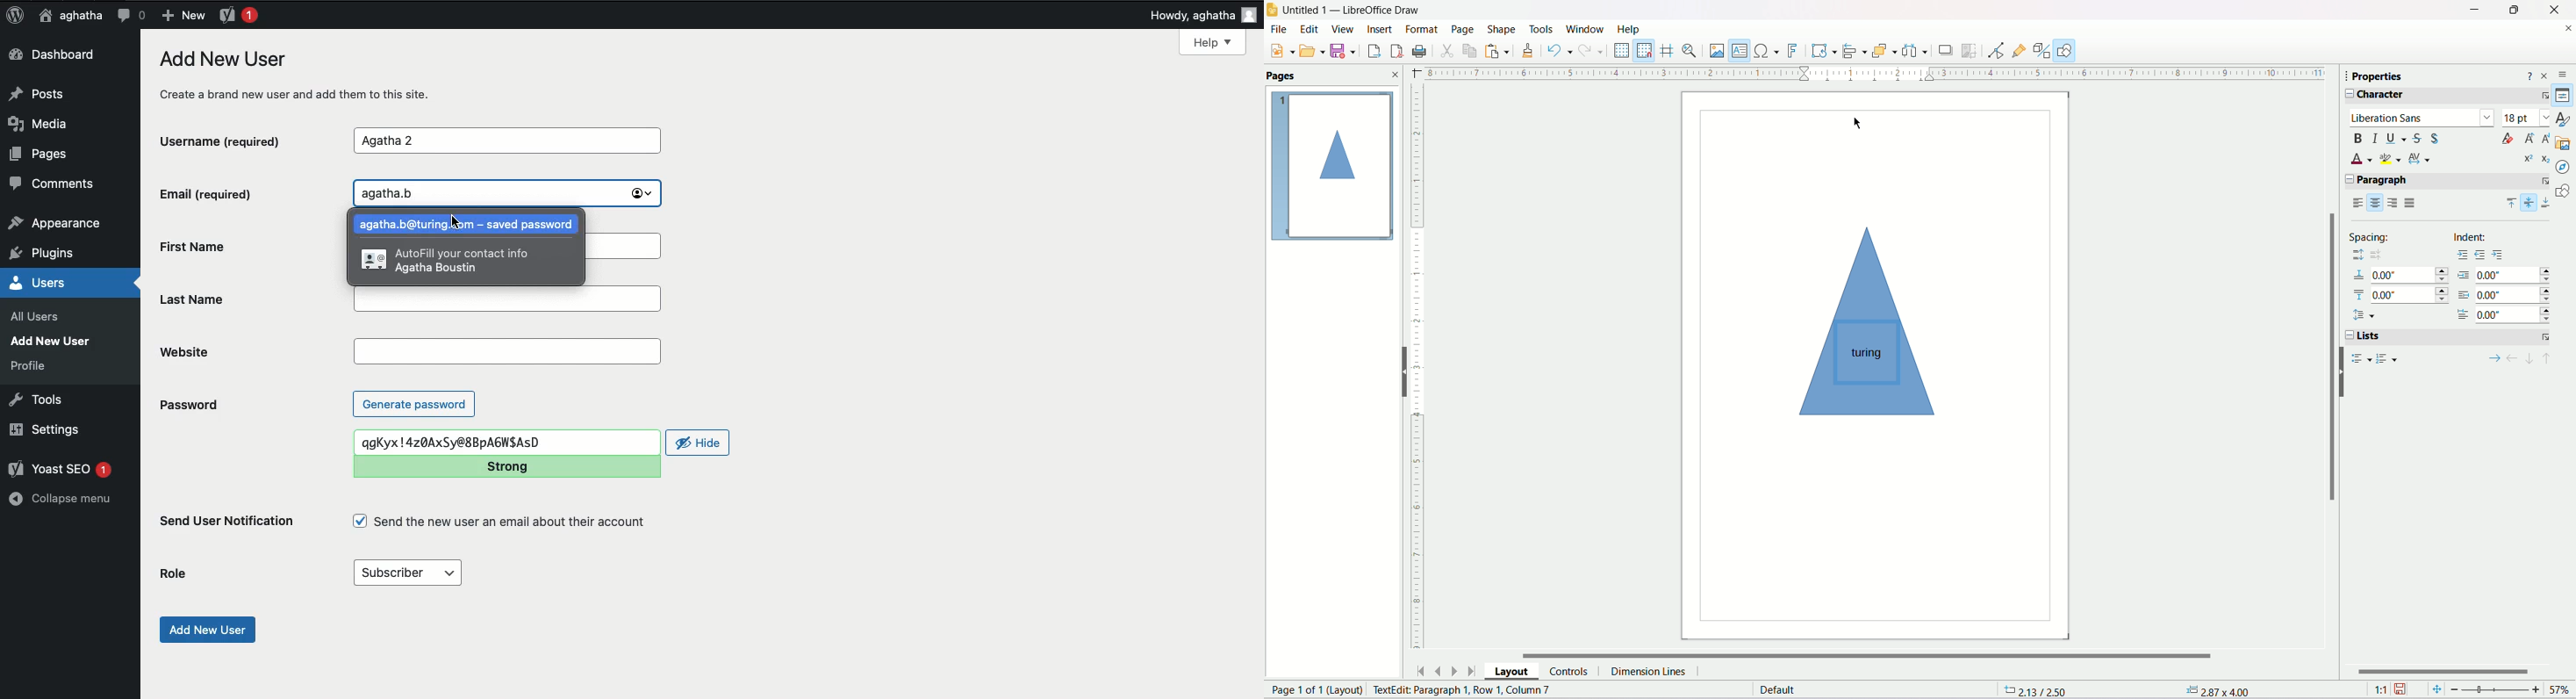 Image resolution: width=2576 pixels, height=700 pixels. I want to click on Send the new user an email about their account, so click(503, 522).